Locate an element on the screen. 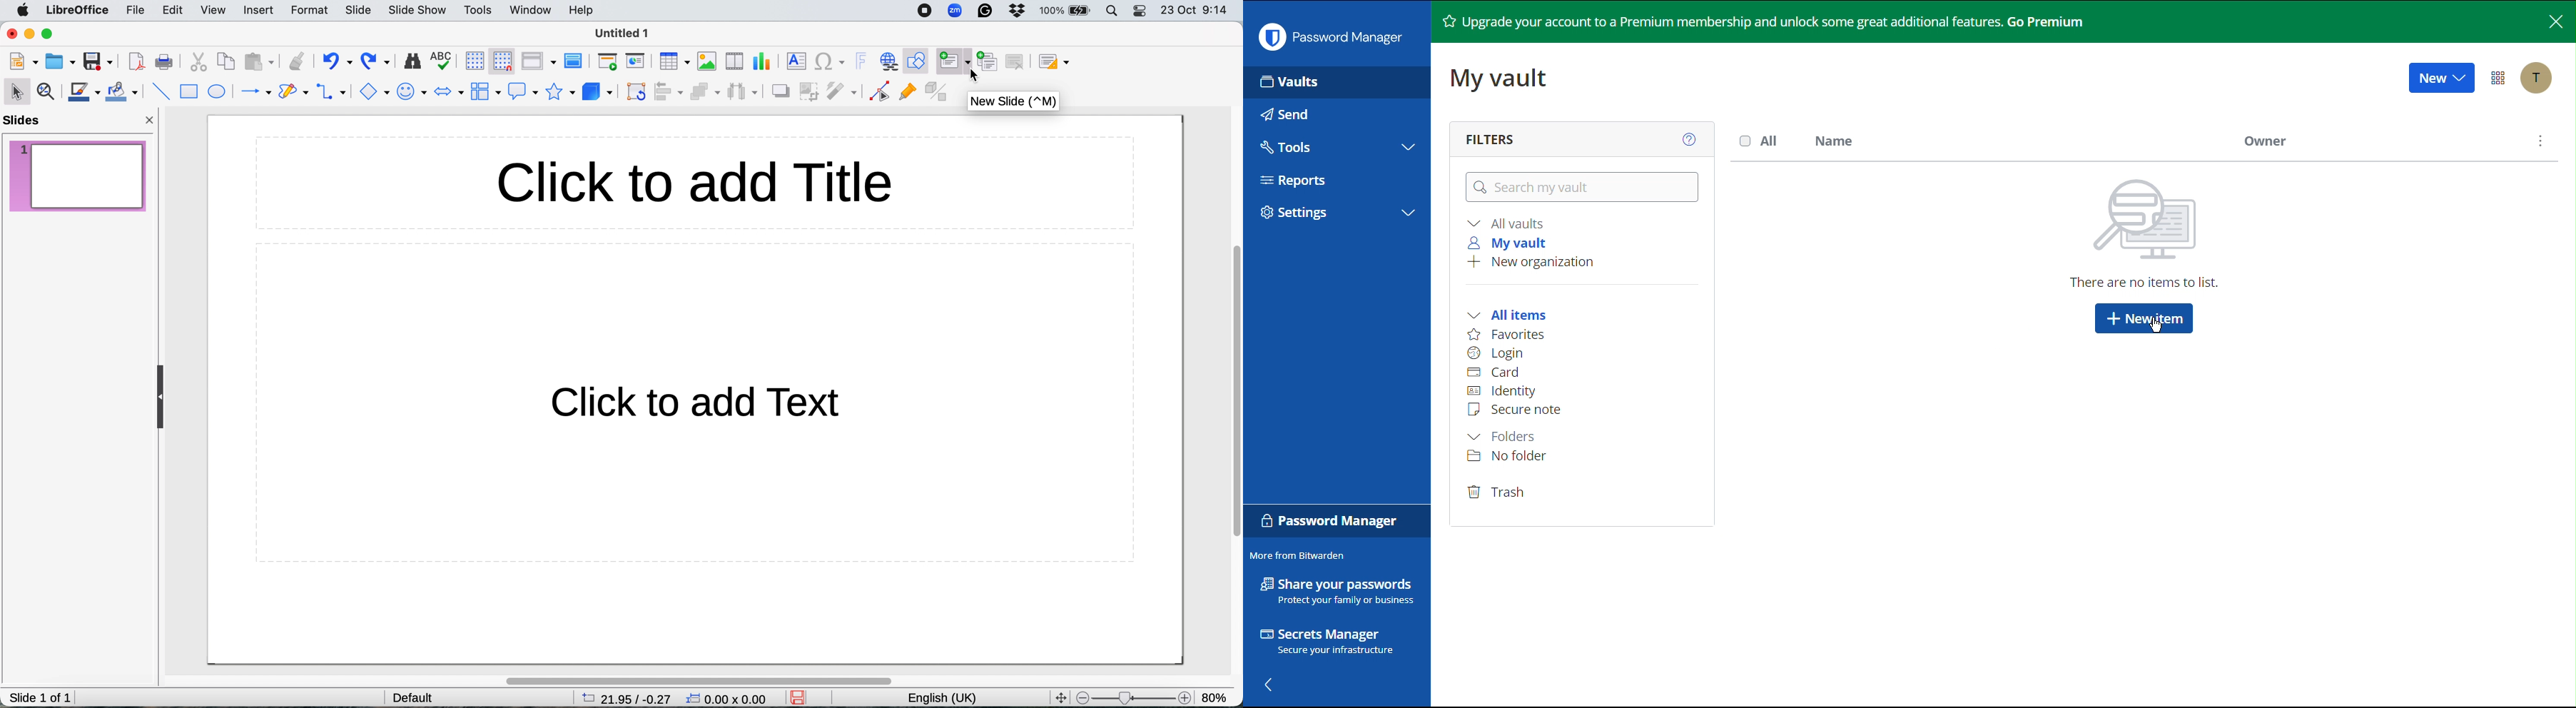 Image resolution: width=2576 pixels, height=728 pixels. xy coordinate is located at coordinates (729, 698).